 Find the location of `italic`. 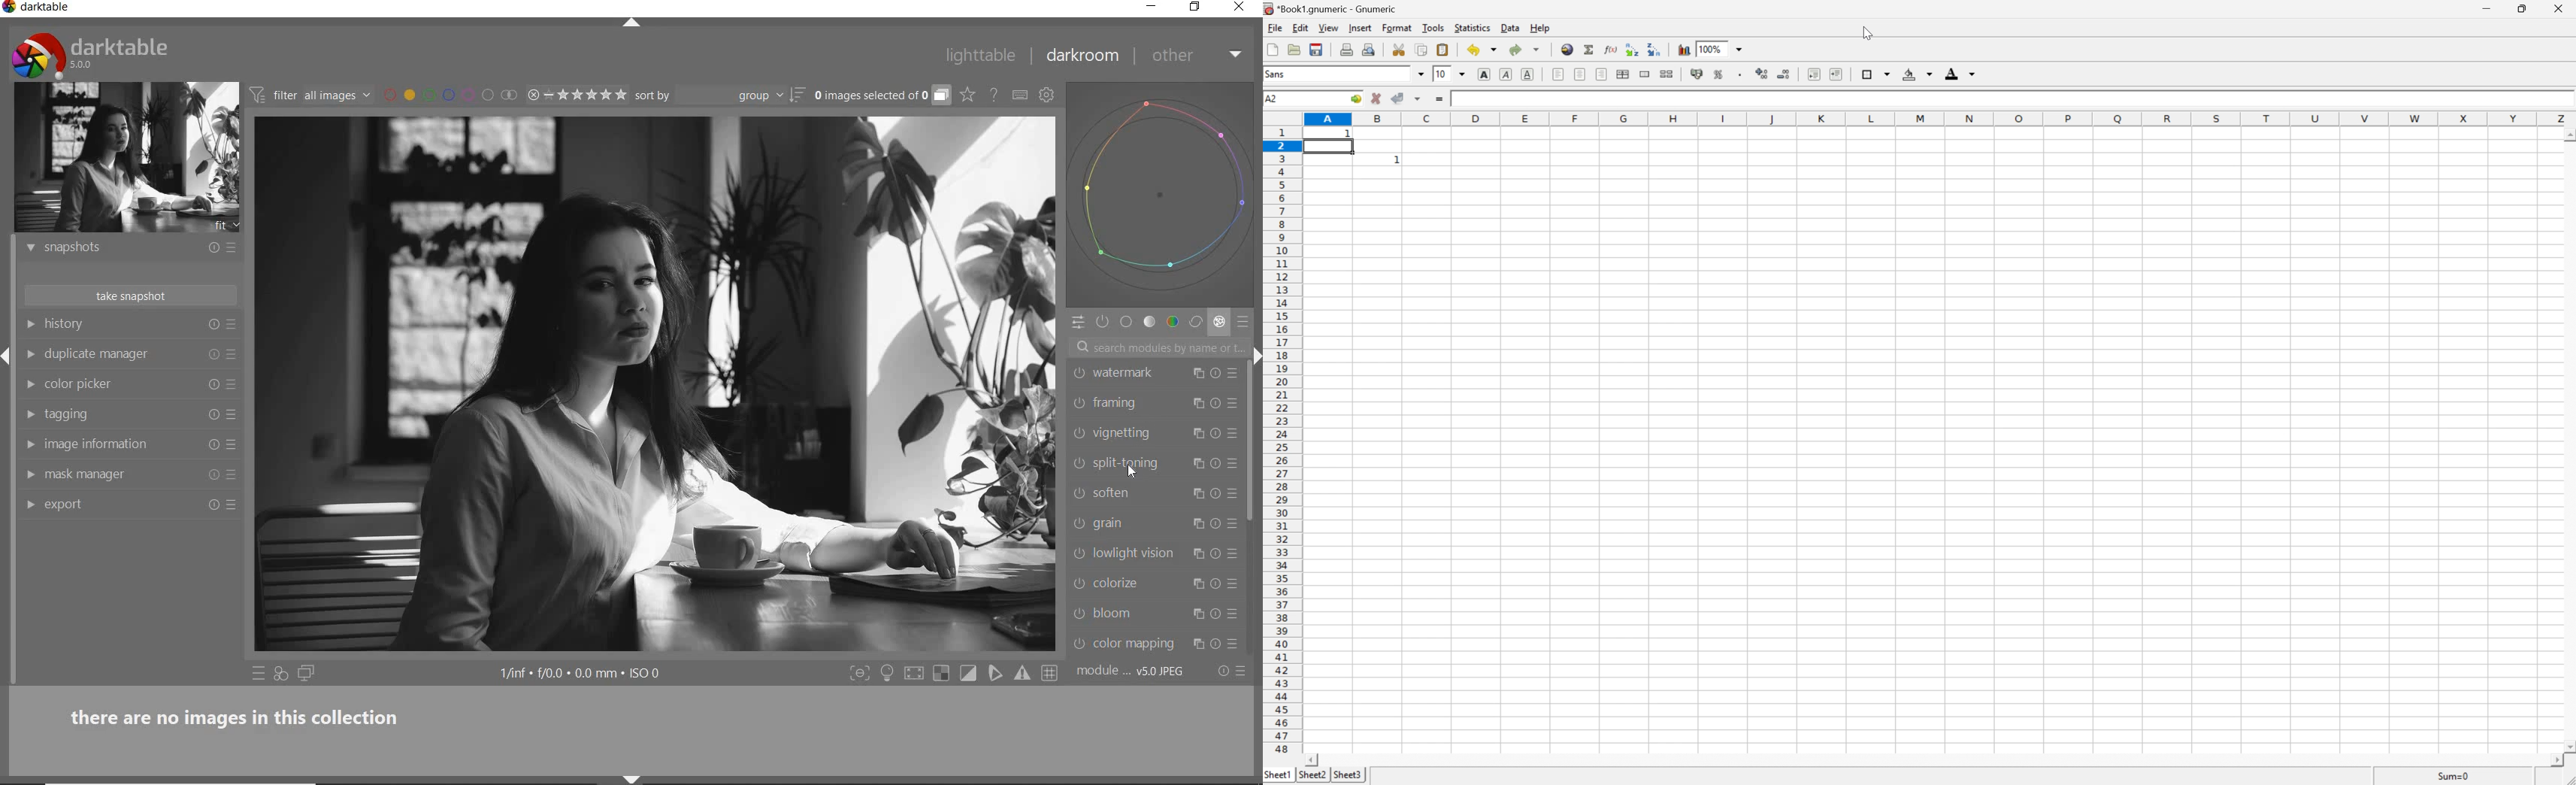

italic is located at coordinates (1508, 75).